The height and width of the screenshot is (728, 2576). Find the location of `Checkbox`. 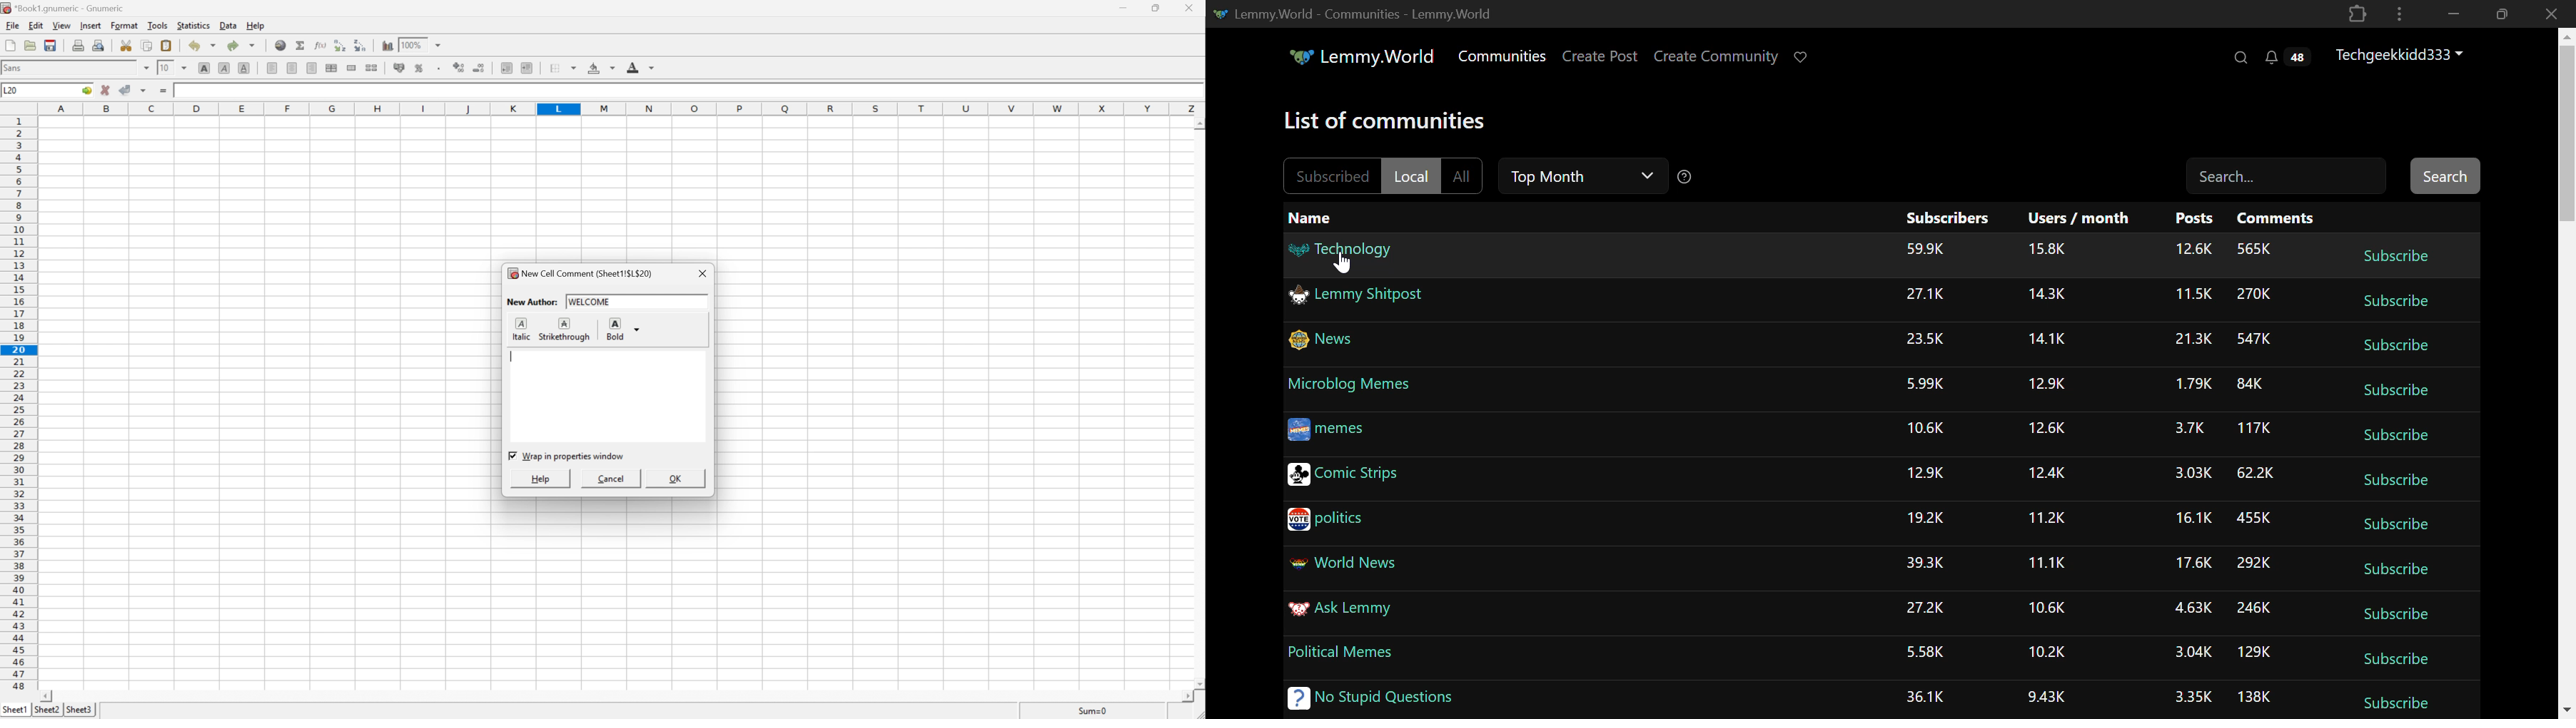

Checkbox is located at coordinates (511, 455).